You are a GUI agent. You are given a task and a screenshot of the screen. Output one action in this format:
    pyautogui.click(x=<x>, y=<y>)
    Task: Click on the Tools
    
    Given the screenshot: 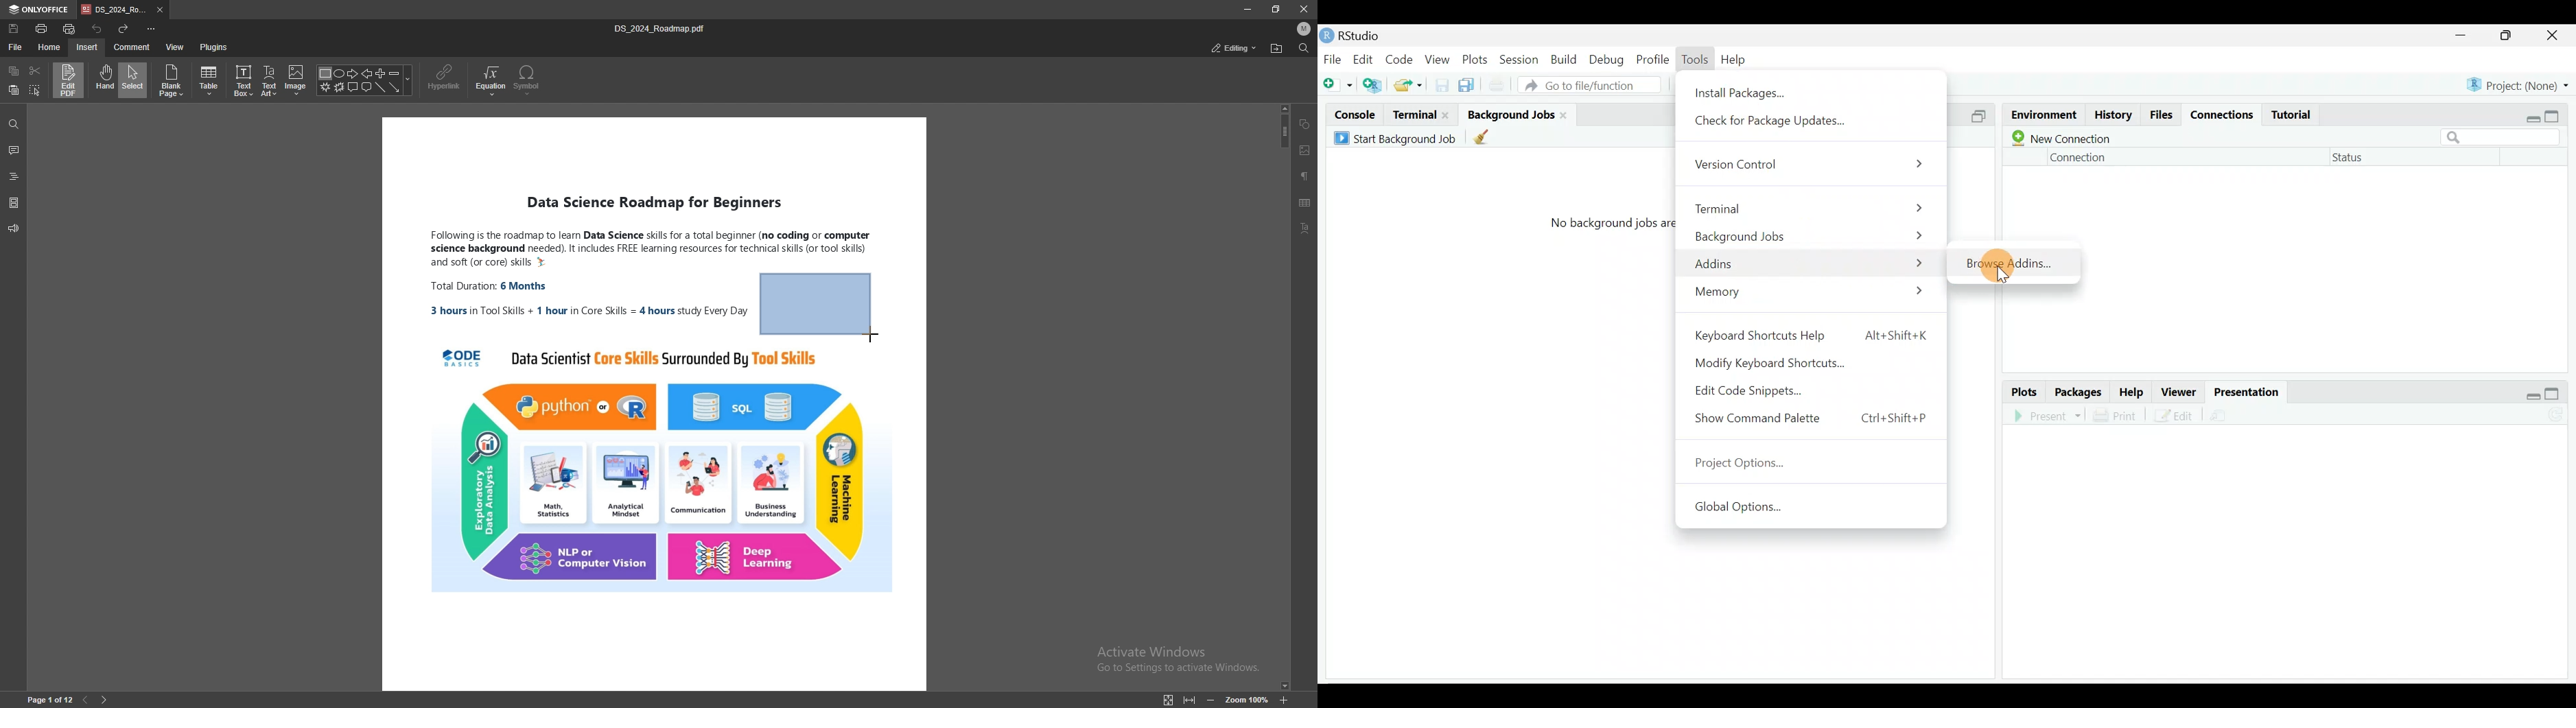 What is the action you would take?
    pyautogui.click(x=1695, y=58)
    